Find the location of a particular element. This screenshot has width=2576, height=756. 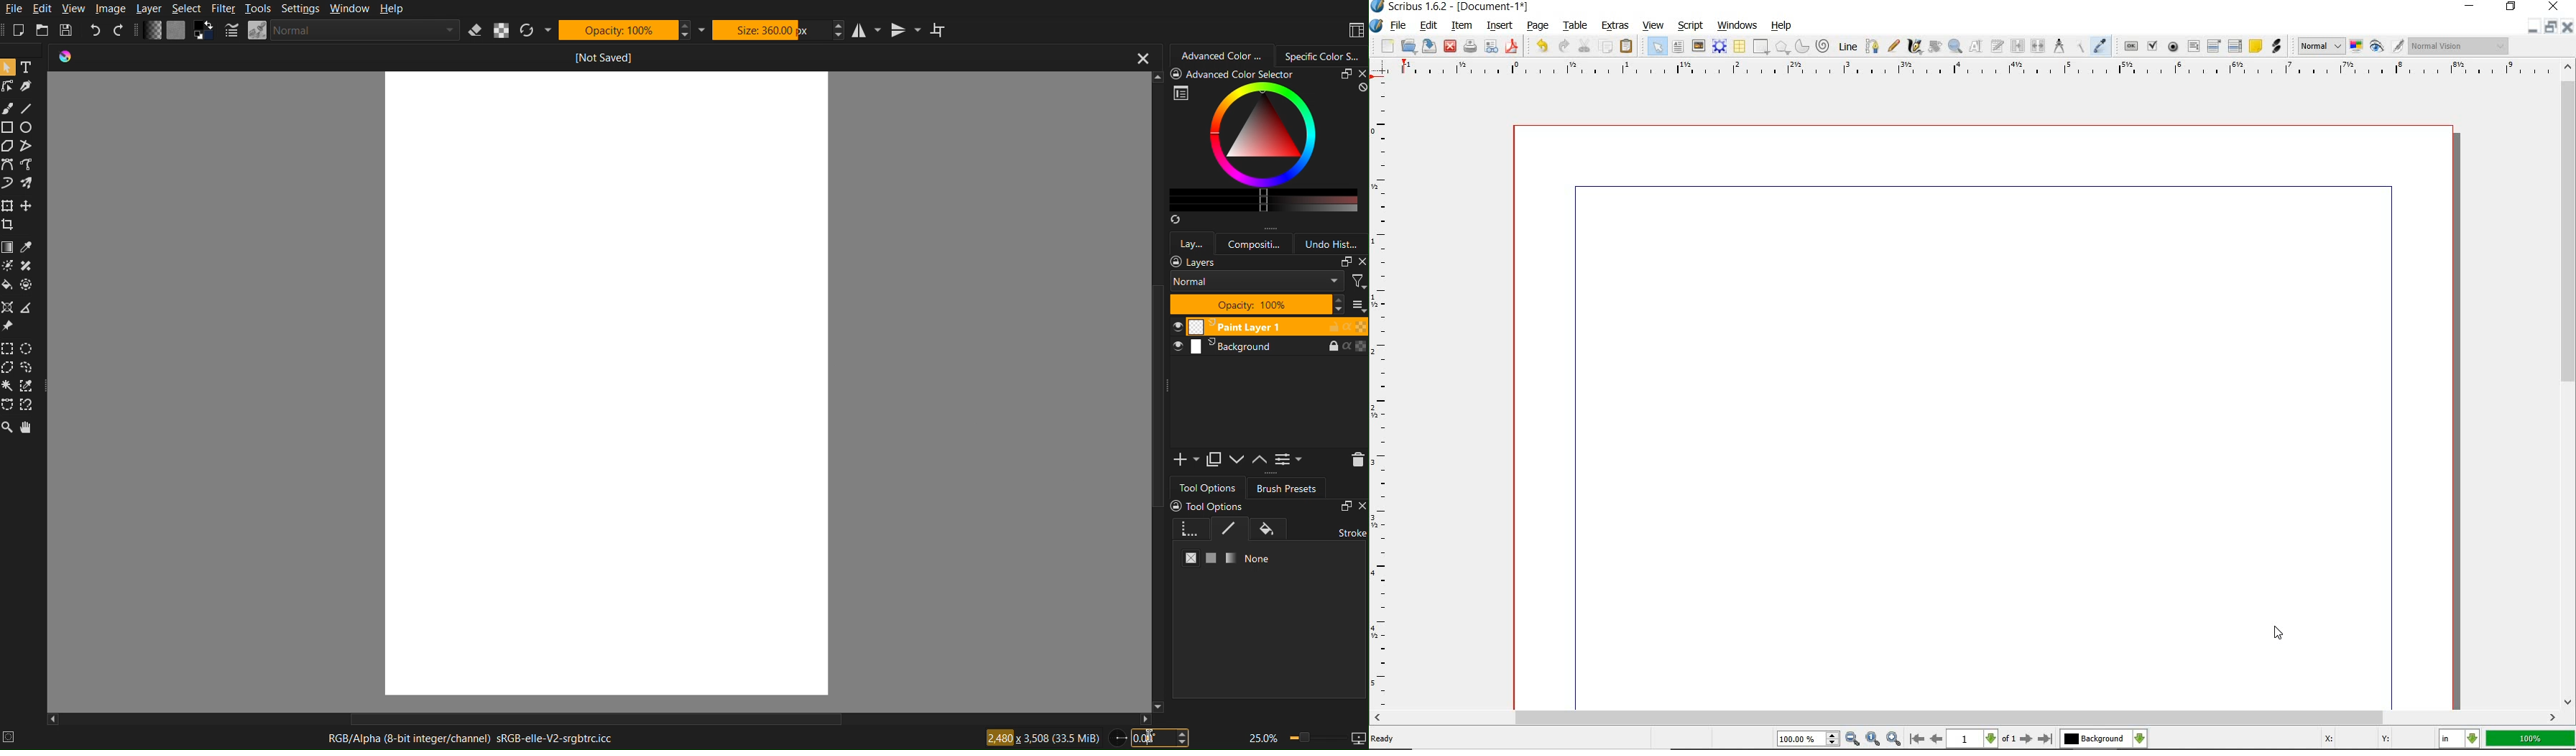

Zoom is located at coordinates (1305, 738).